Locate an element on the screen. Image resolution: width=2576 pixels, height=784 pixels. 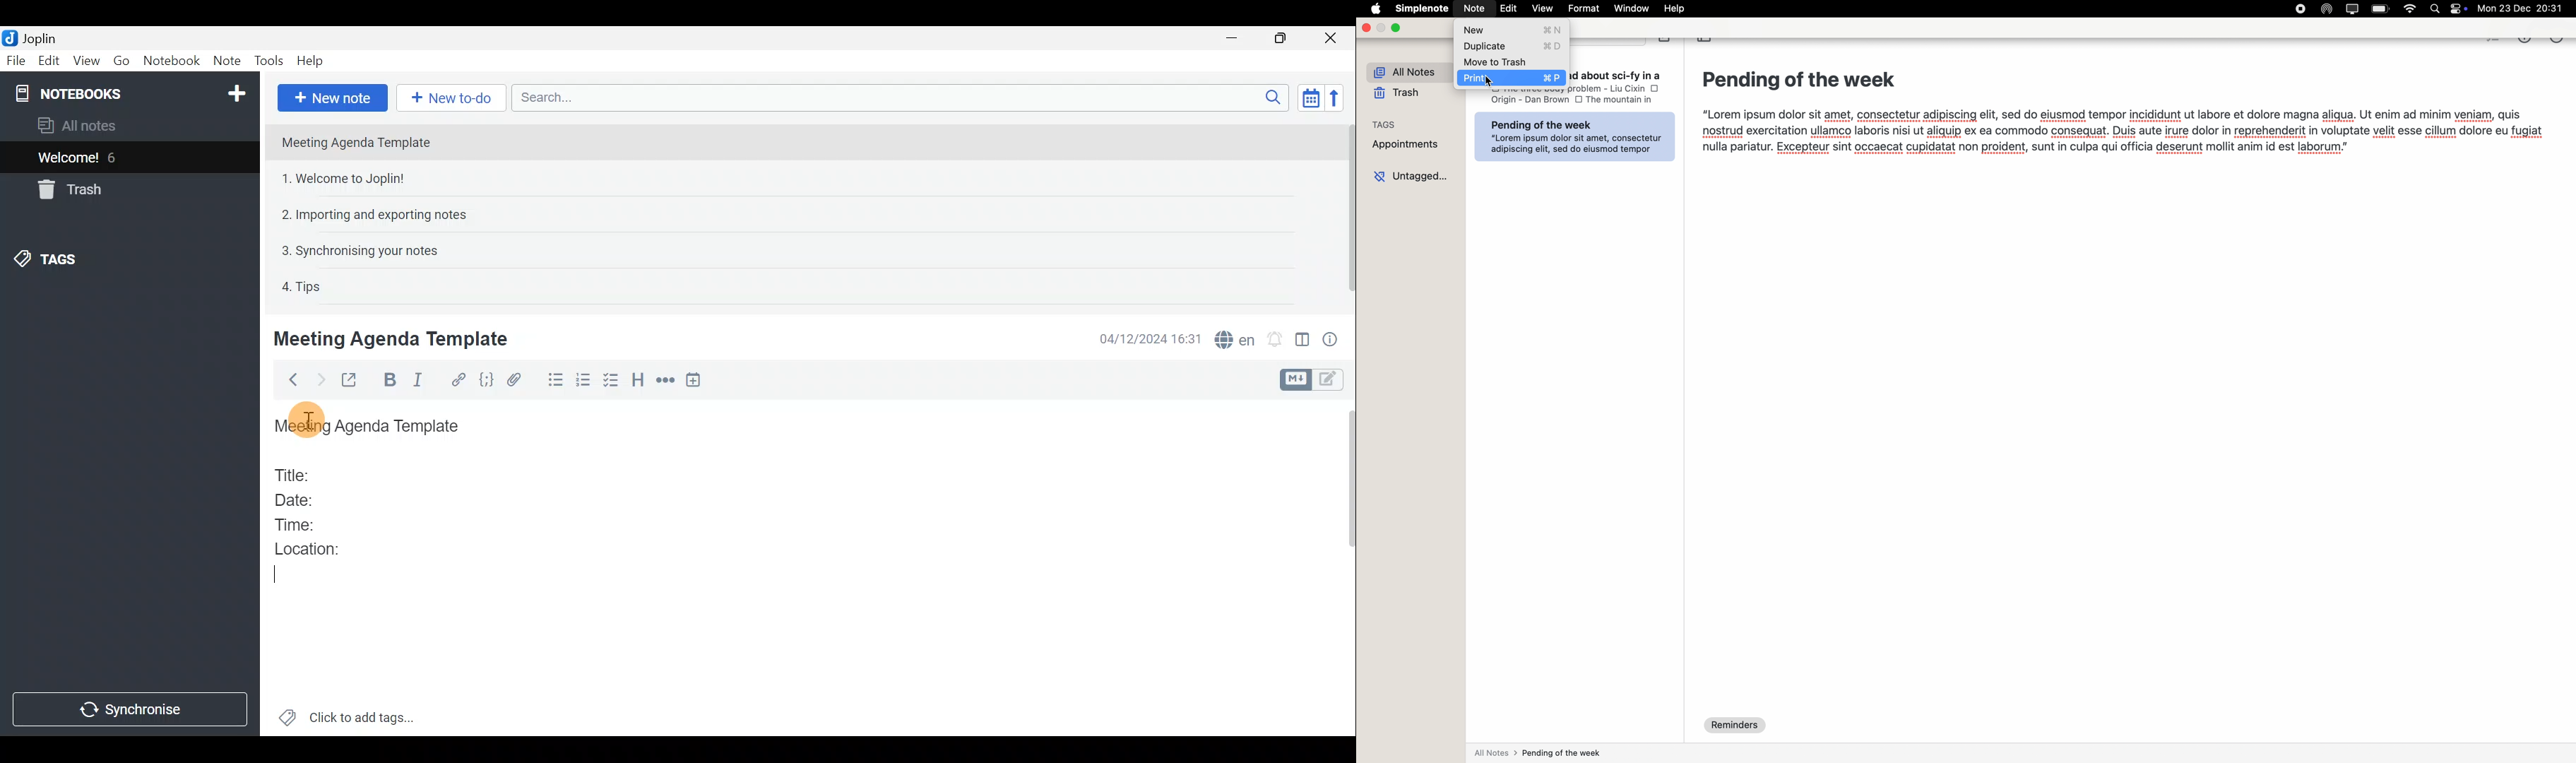
Set alarm is located at coordinates (1276, 339).